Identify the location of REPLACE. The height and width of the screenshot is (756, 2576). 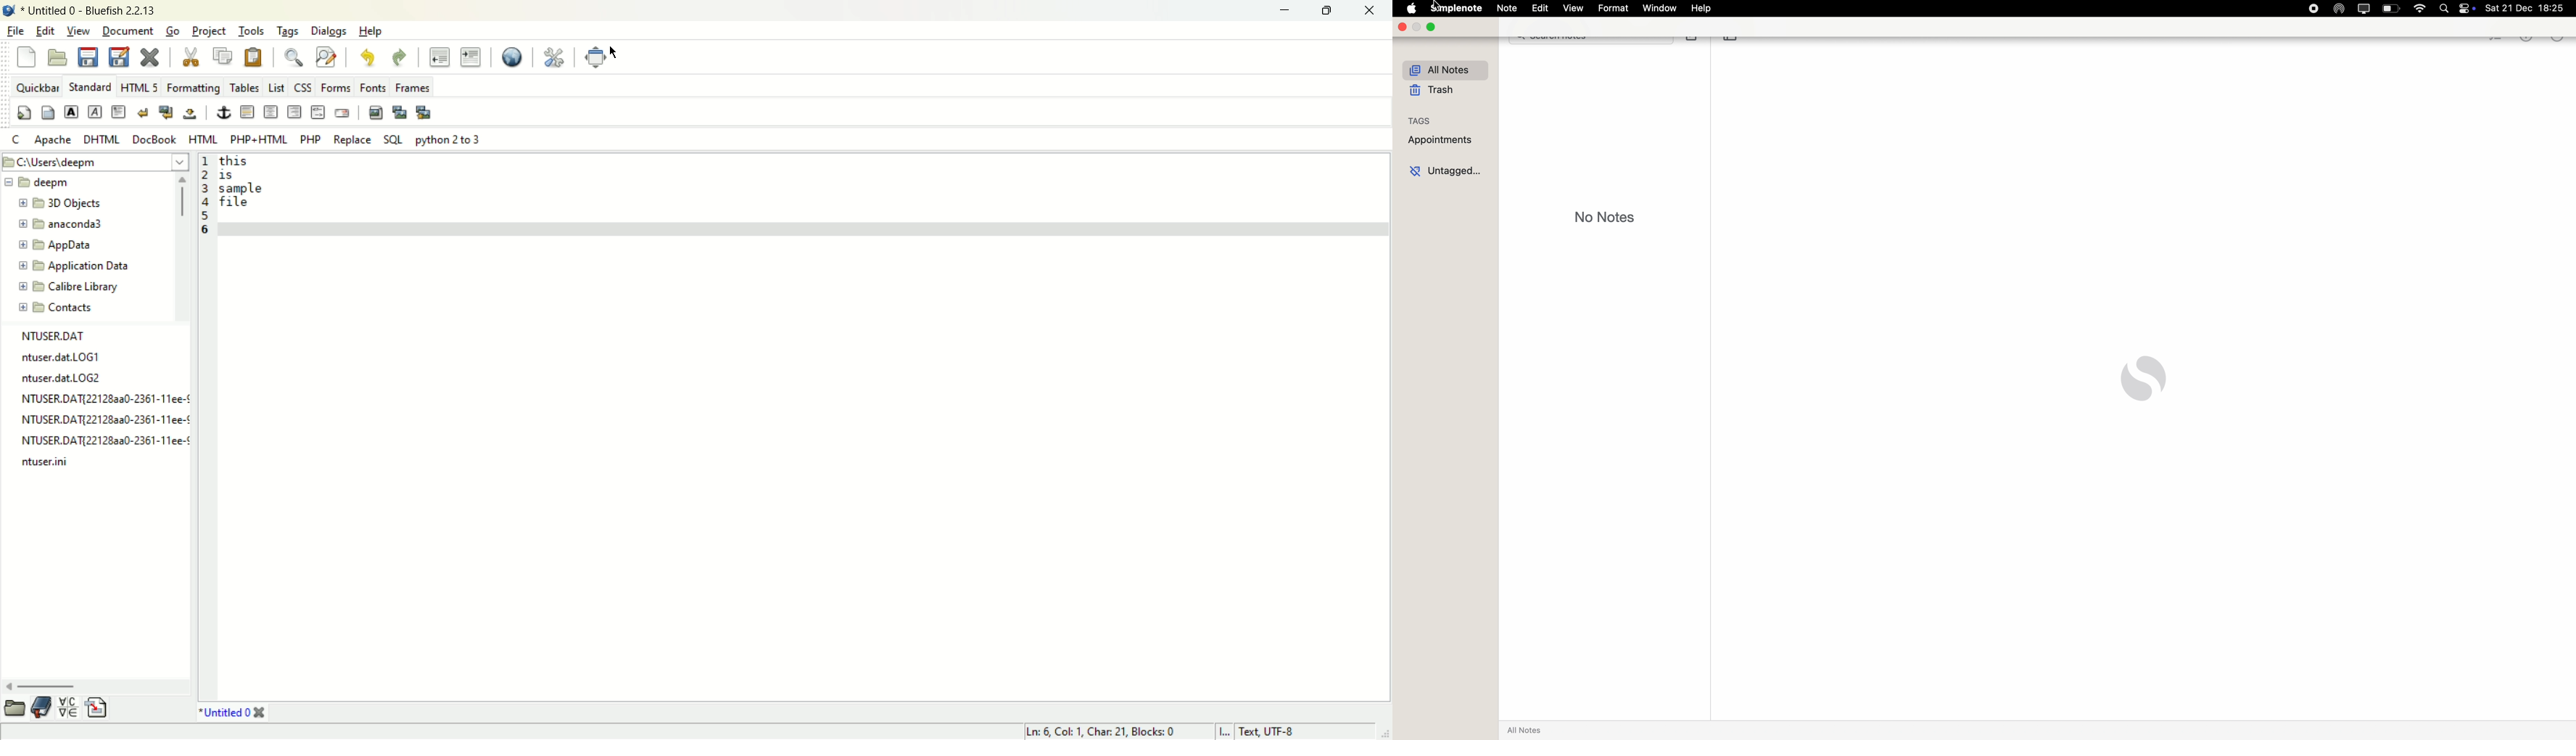
(352, 139).